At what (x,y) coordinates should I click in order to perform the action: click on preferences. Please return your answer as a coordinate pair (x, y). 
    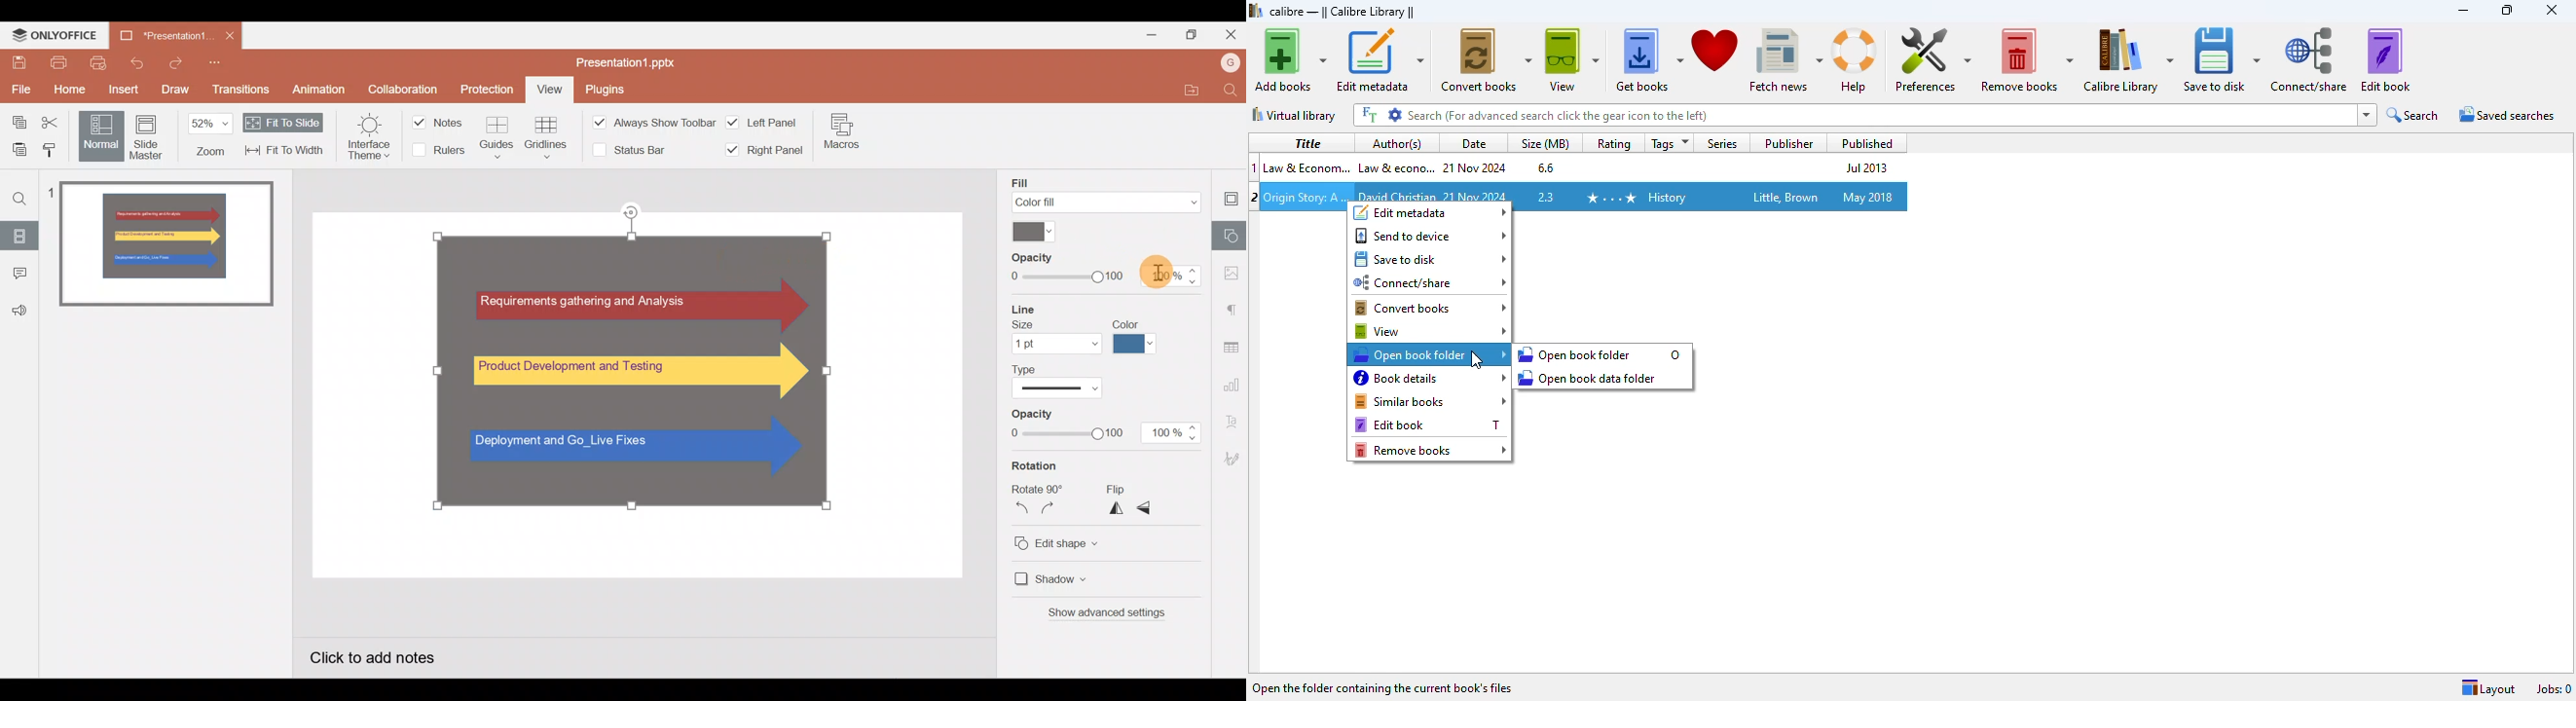
    Looking at the image, I should click on (1932, 59).